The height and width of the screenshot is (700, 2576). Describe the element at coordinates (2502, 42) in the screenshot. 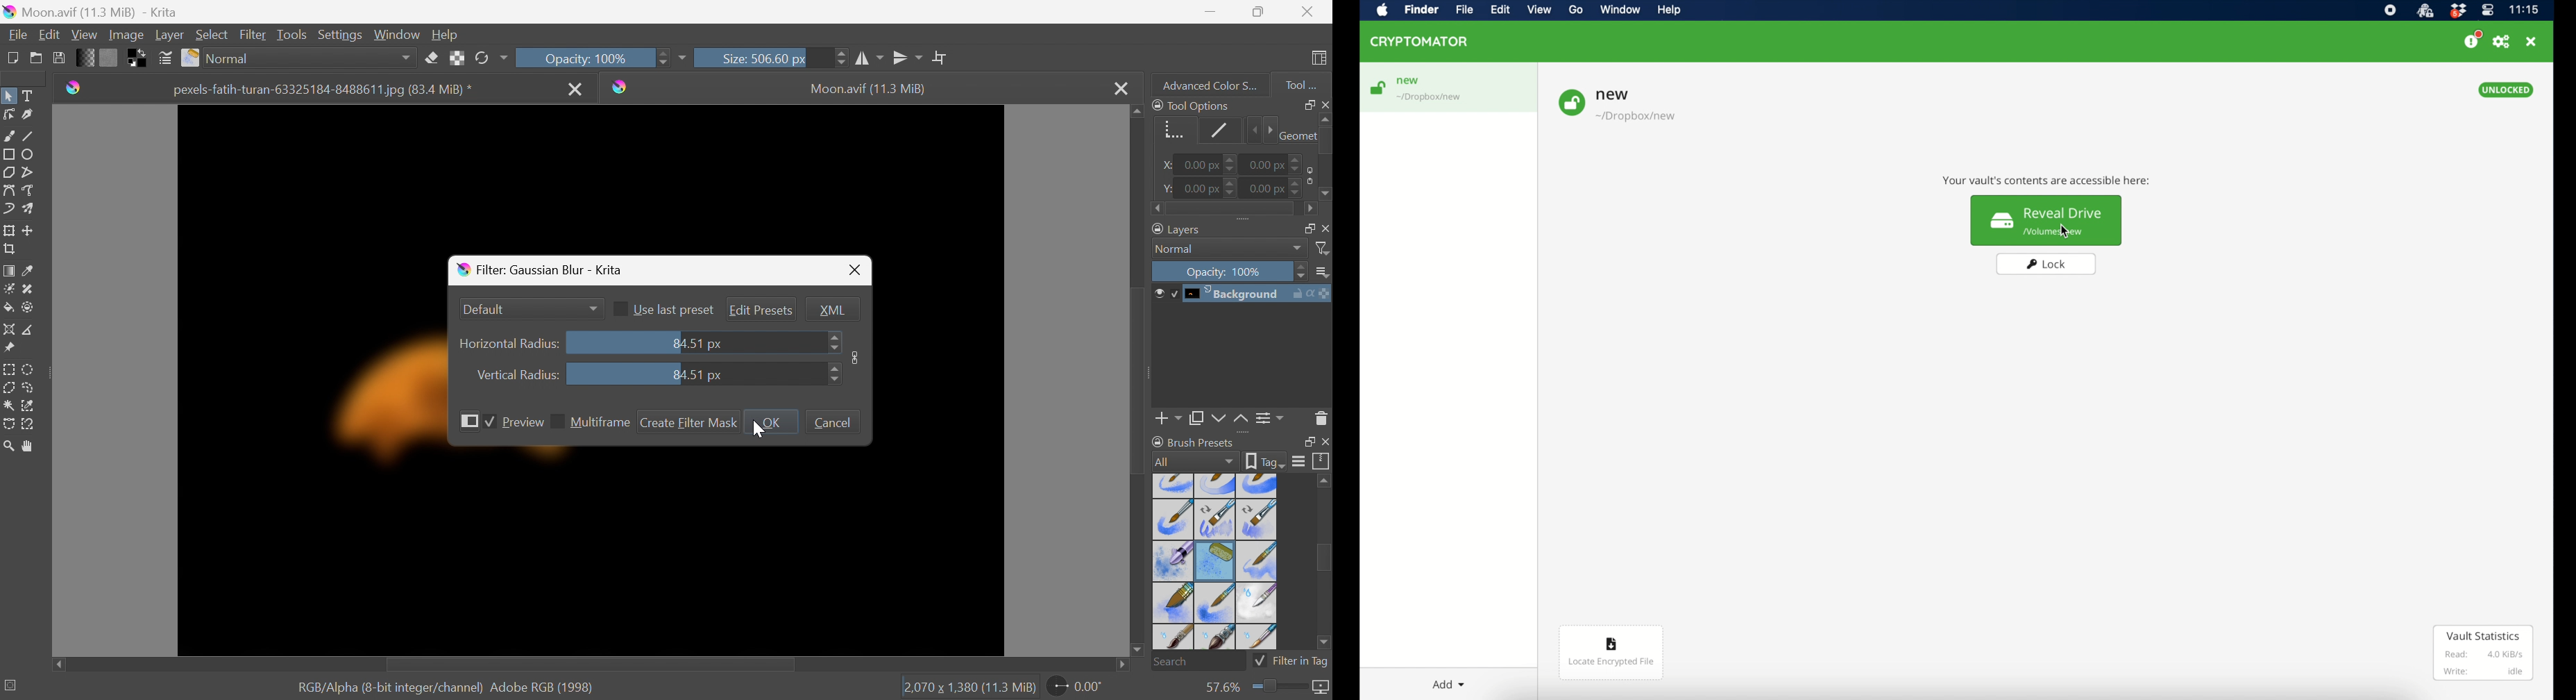

I see `preferences` at that location.